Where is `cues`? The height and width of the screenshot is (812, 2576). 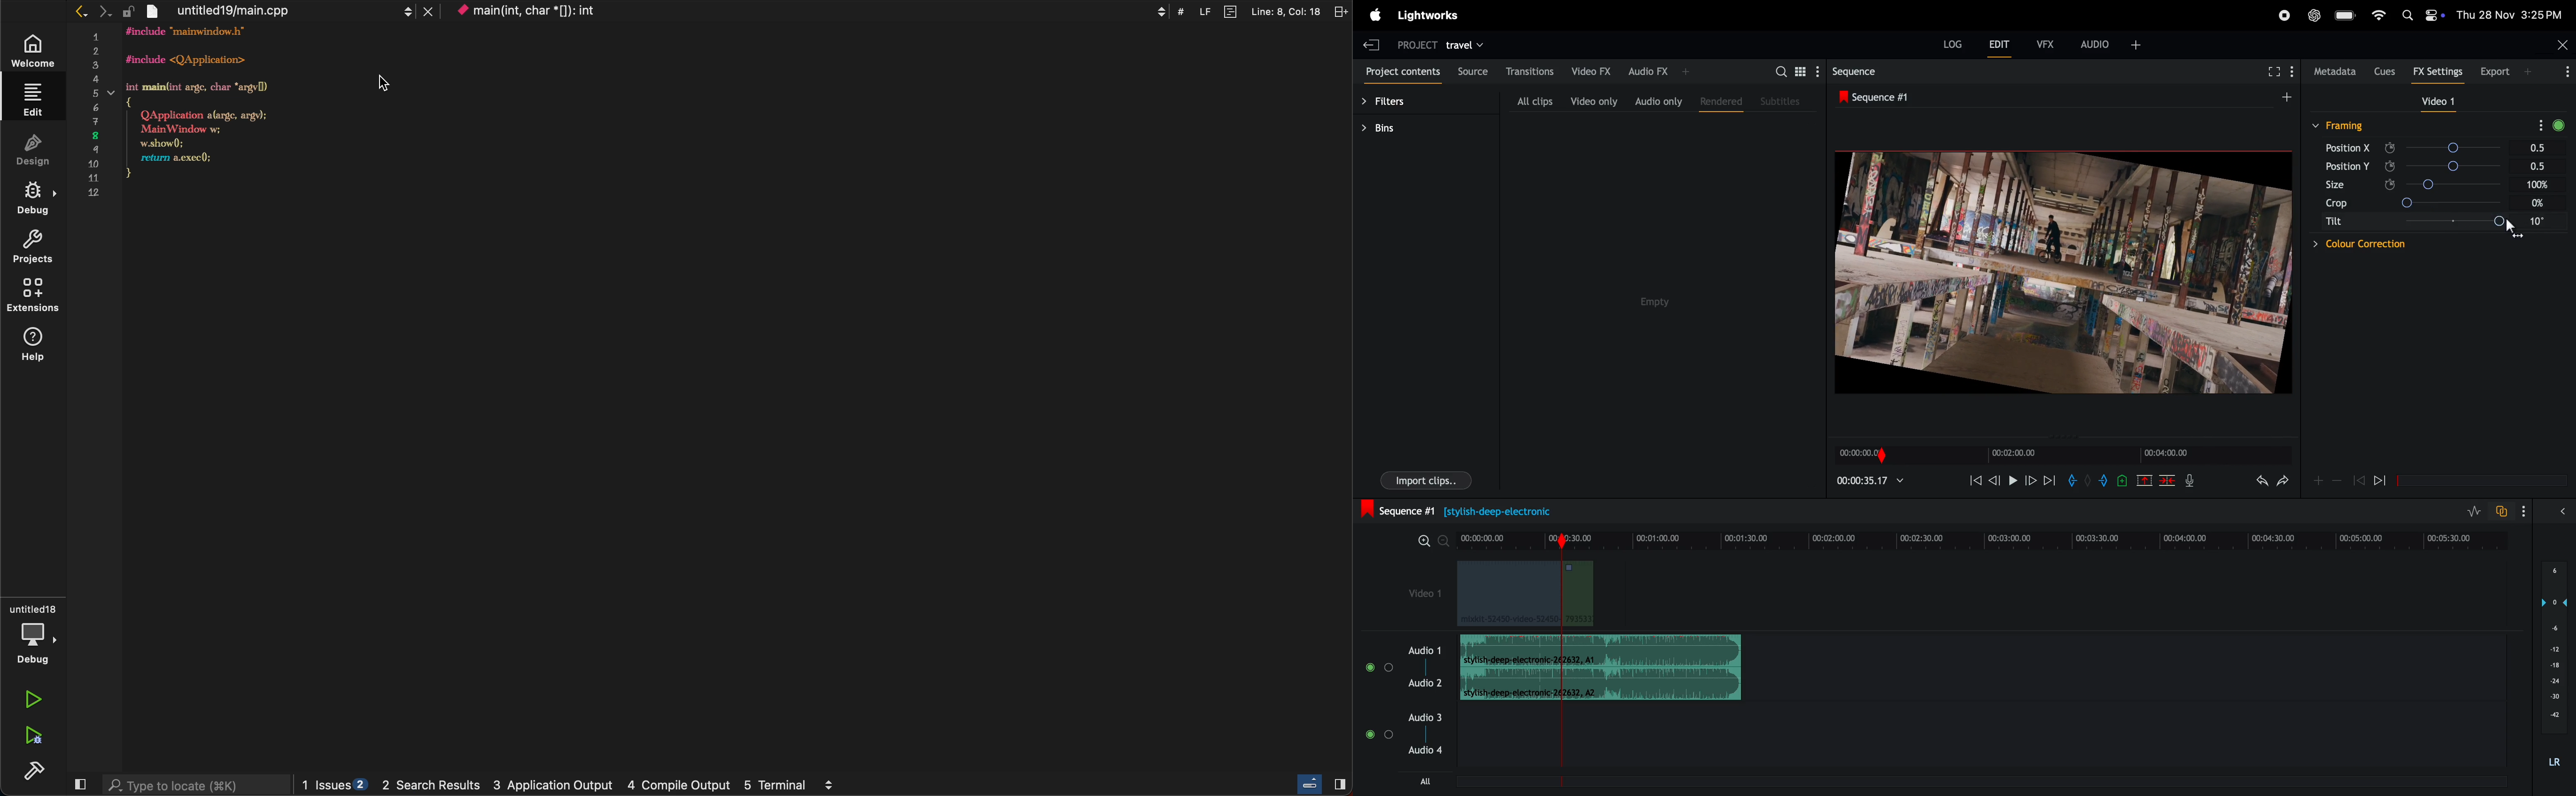
cues is located at coordinates (2385, 71).